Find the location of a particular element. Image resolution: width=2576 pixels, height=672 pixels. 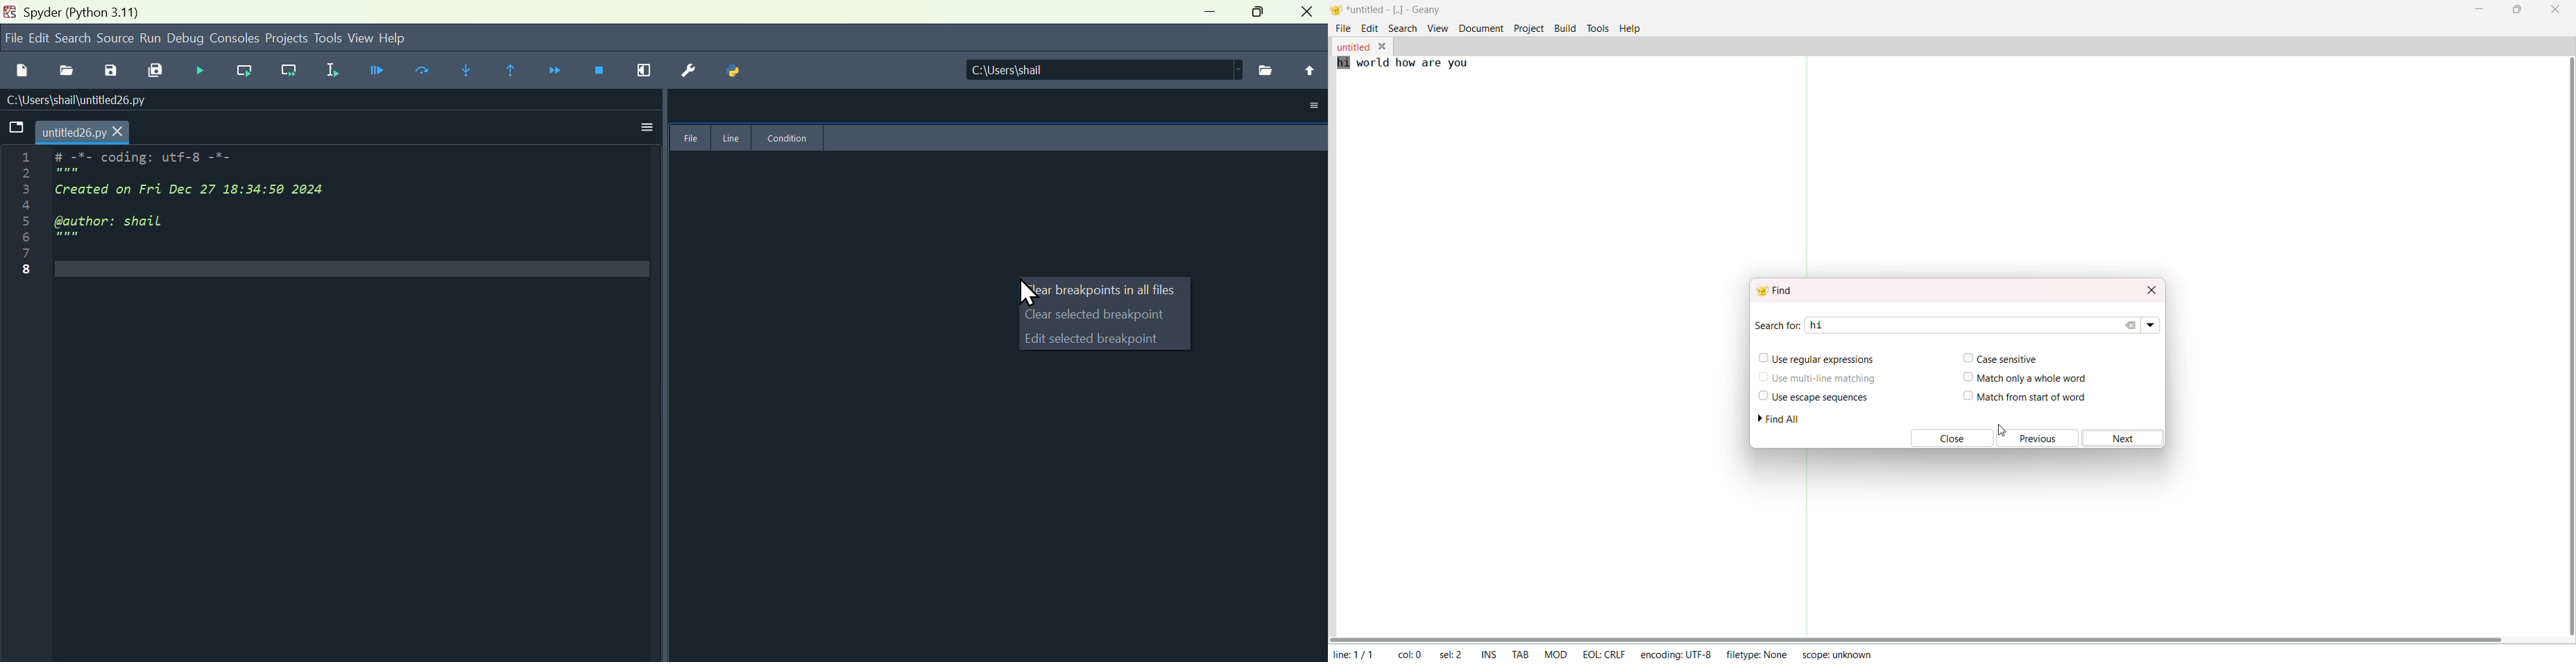

help  is located at coordinates (401, 40).